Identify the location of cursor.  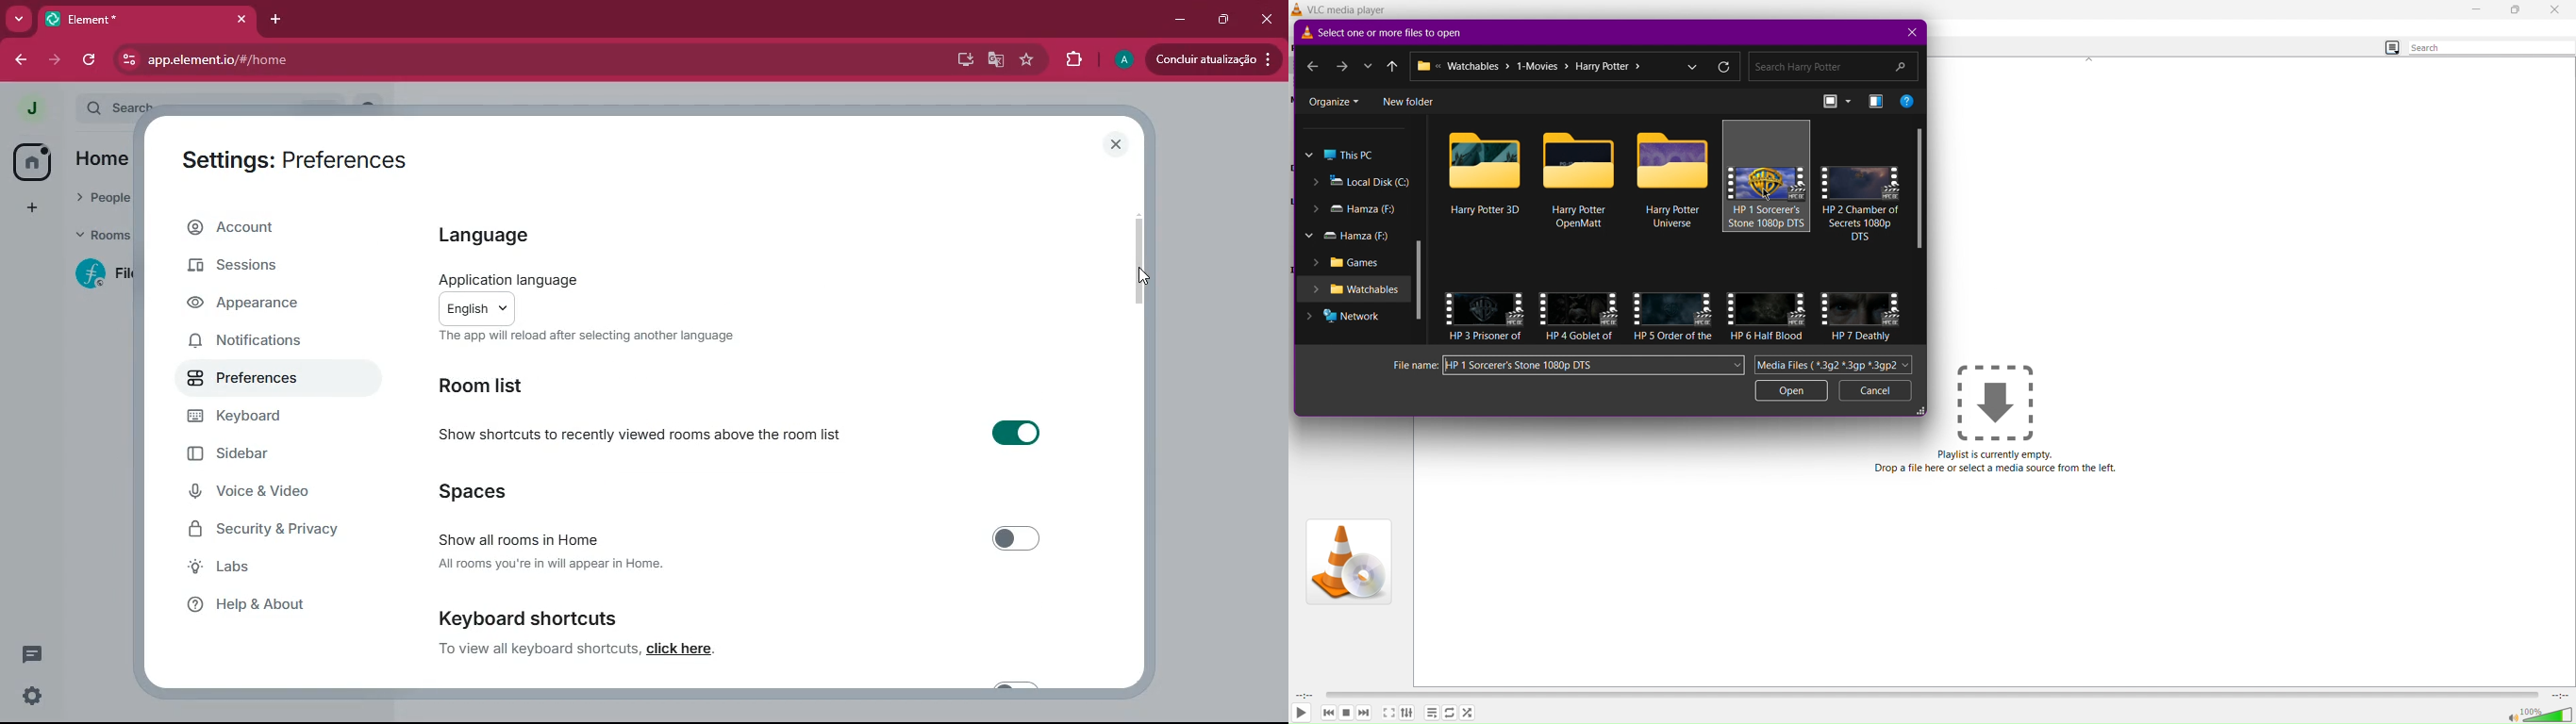
(208, 383).